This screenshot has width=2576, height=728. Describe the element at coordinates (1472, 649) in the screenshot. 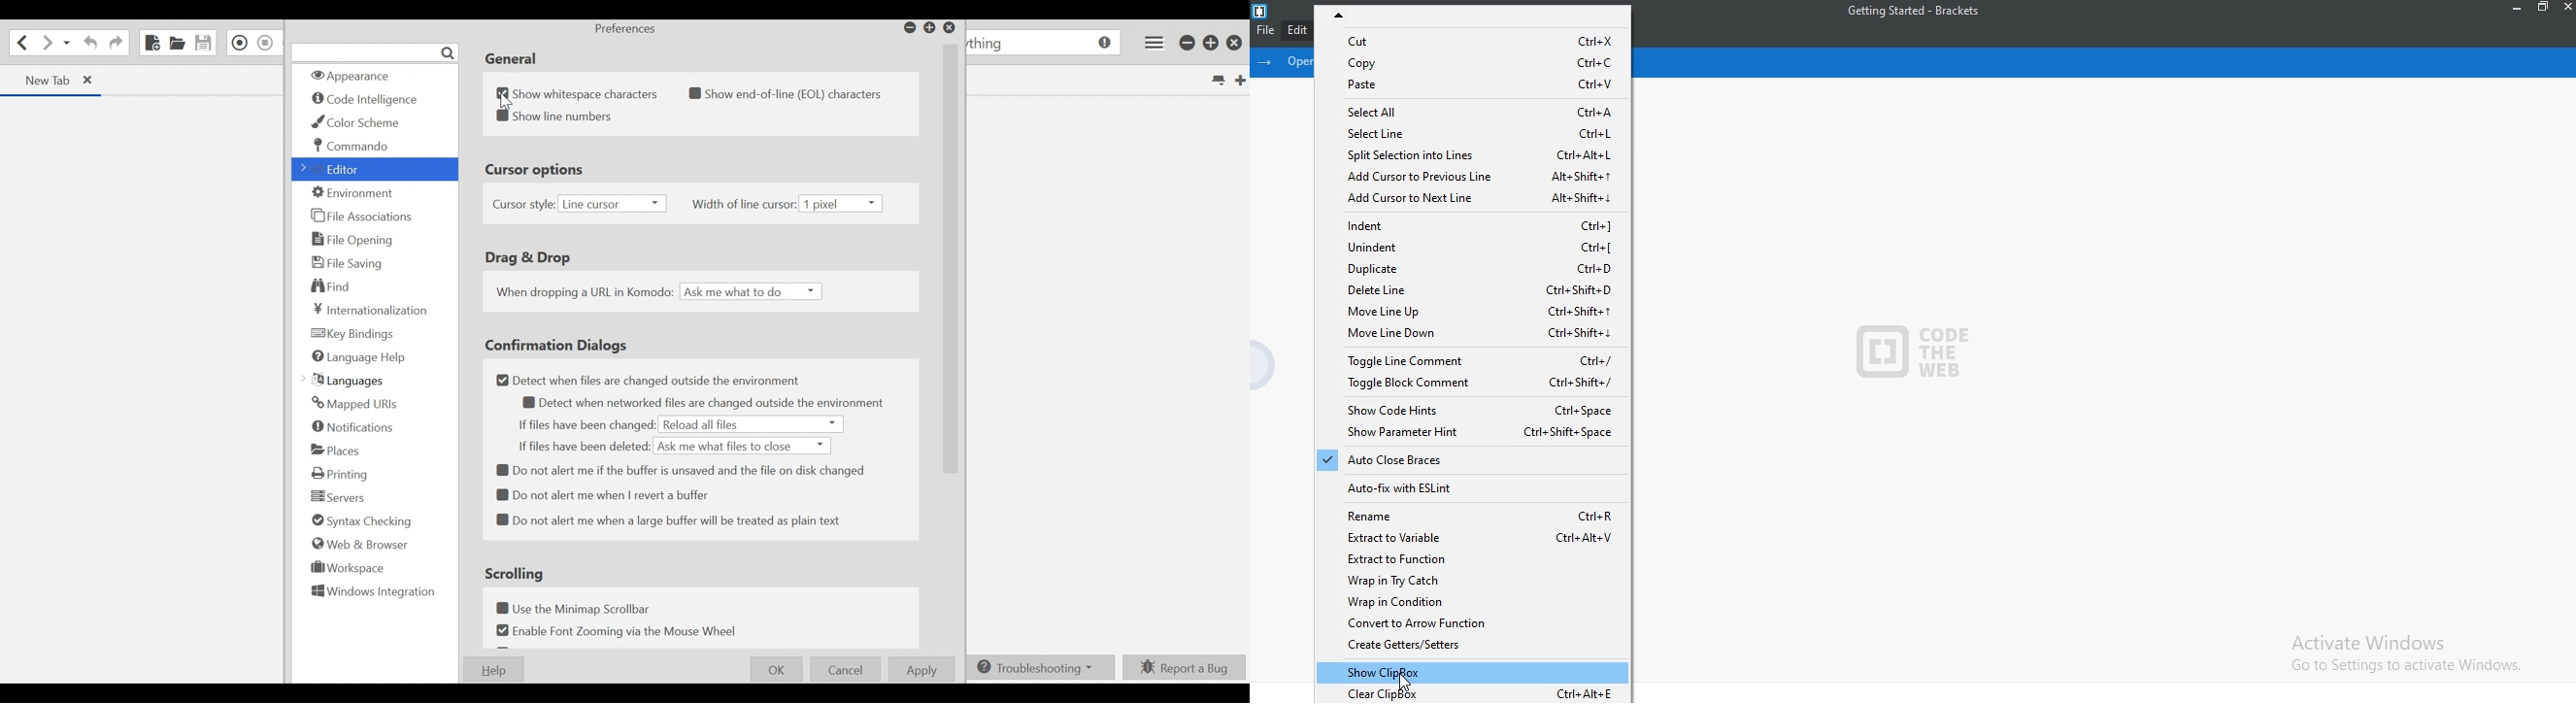

I see `Create Getters/Setters` at that location.